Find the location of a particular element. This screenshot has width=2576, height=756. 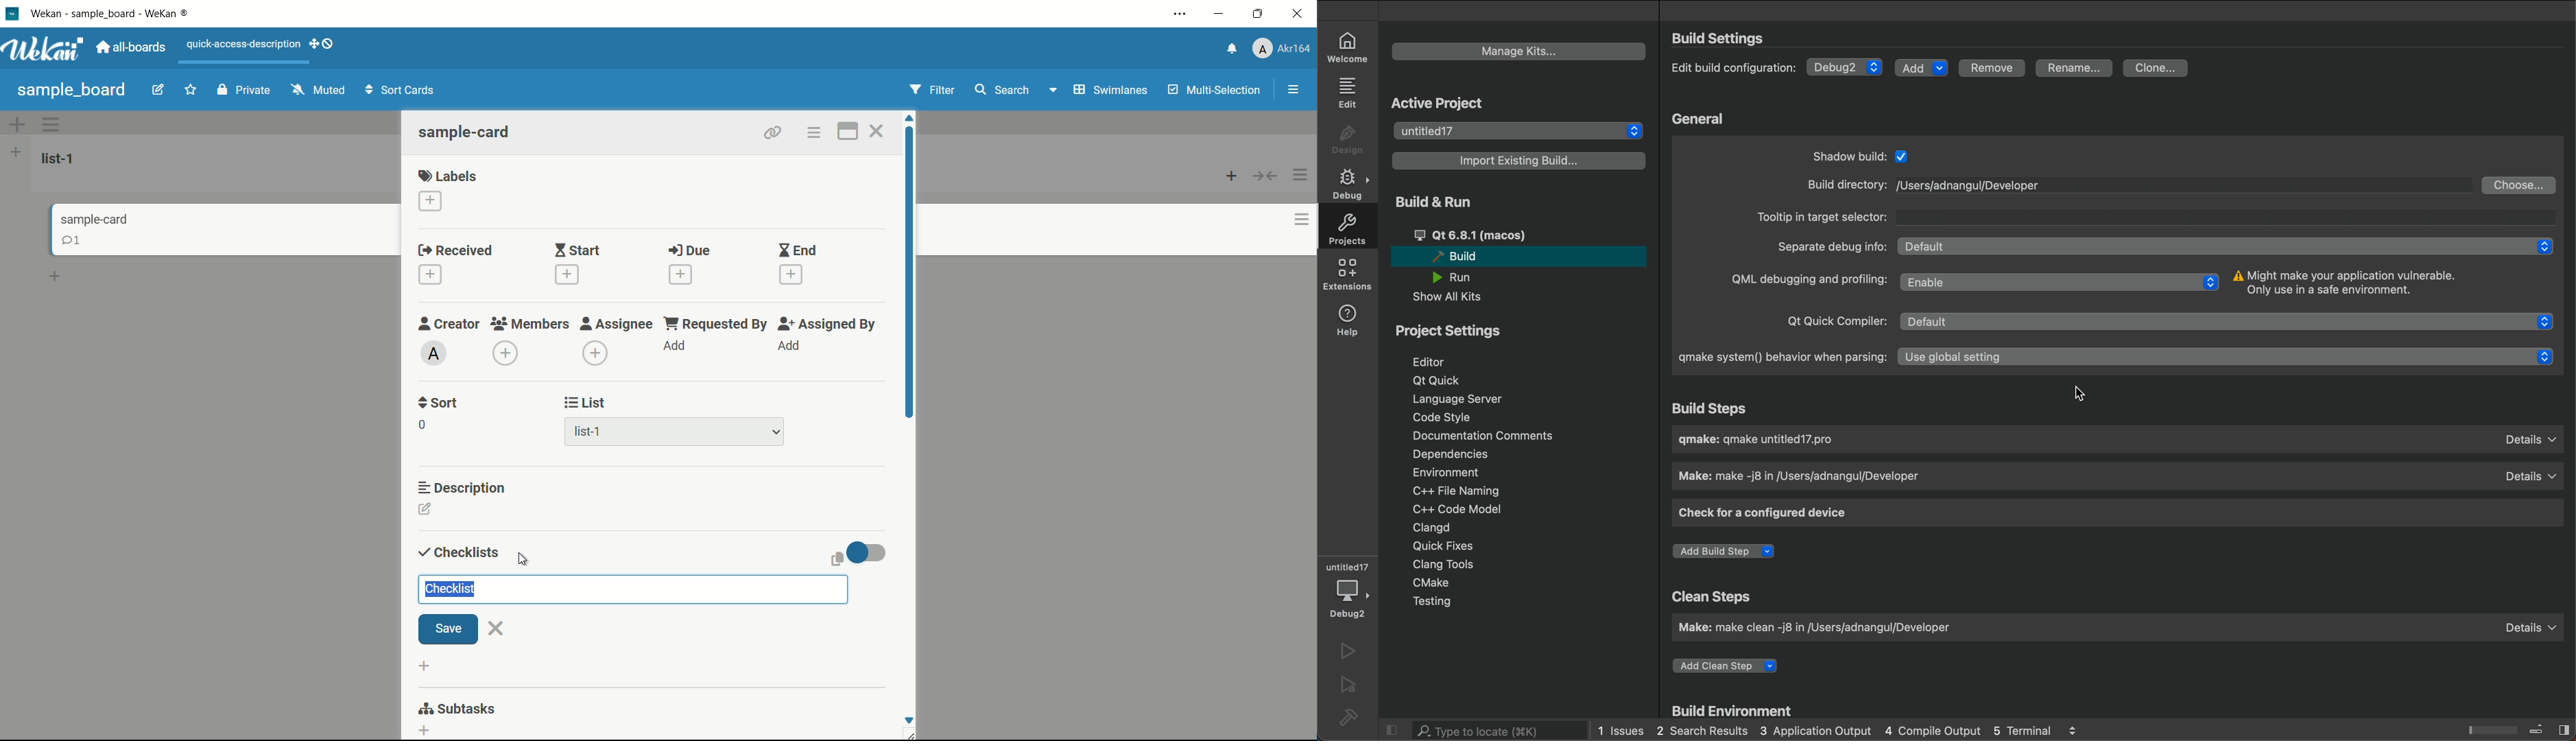

maximize card is located at coordinates (847, 131).